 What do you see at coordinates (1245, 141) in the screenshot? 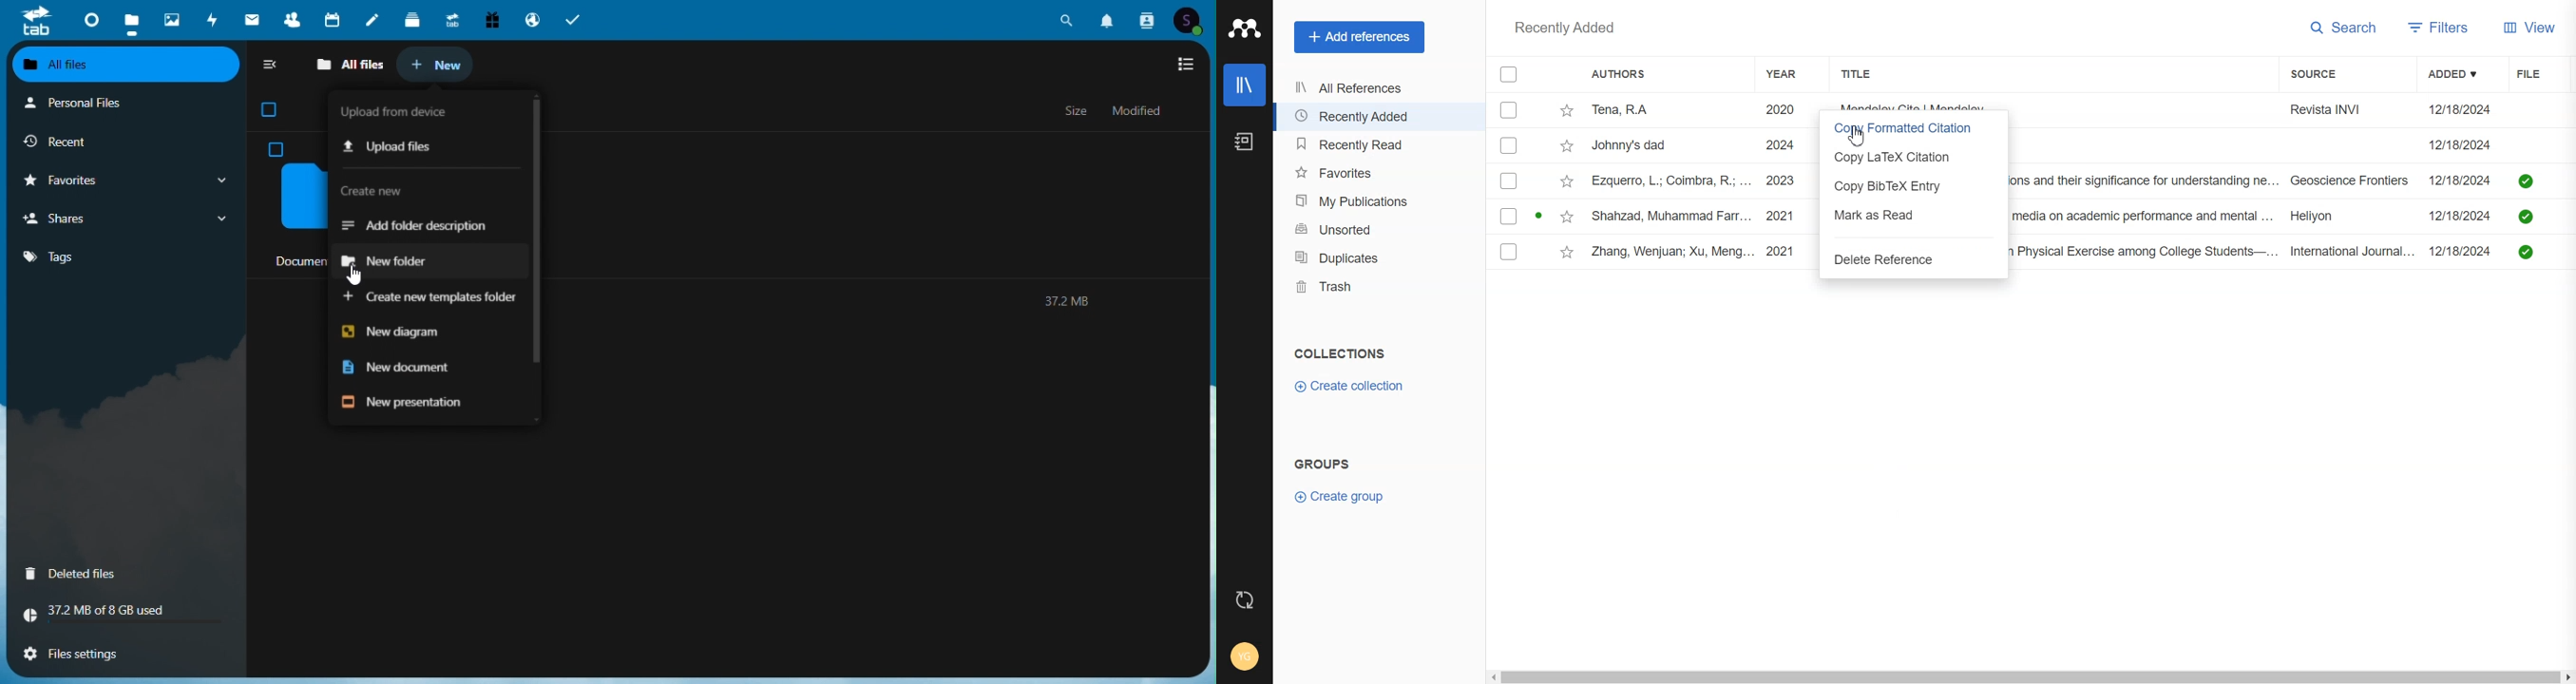
I see `Notebook` at bounding box center [1245, 141].